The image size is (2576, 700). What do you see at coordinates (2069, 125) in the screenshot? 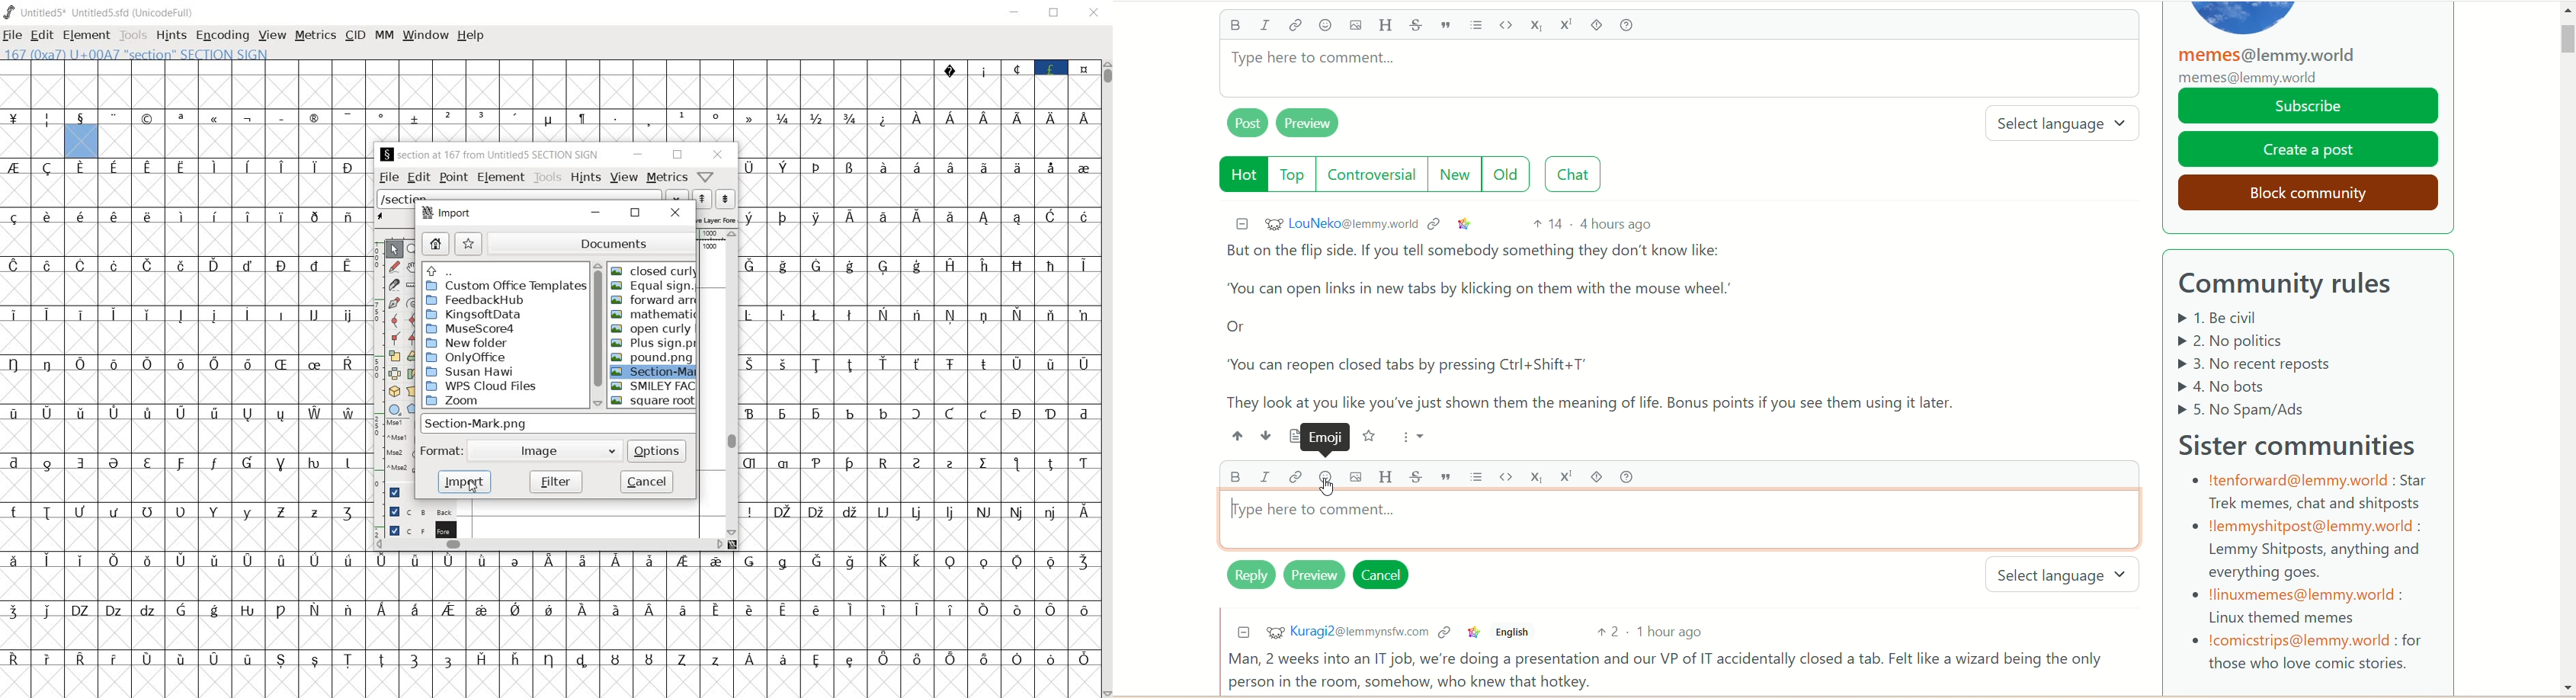
I see `select language` at bounding box center [2069, 125].